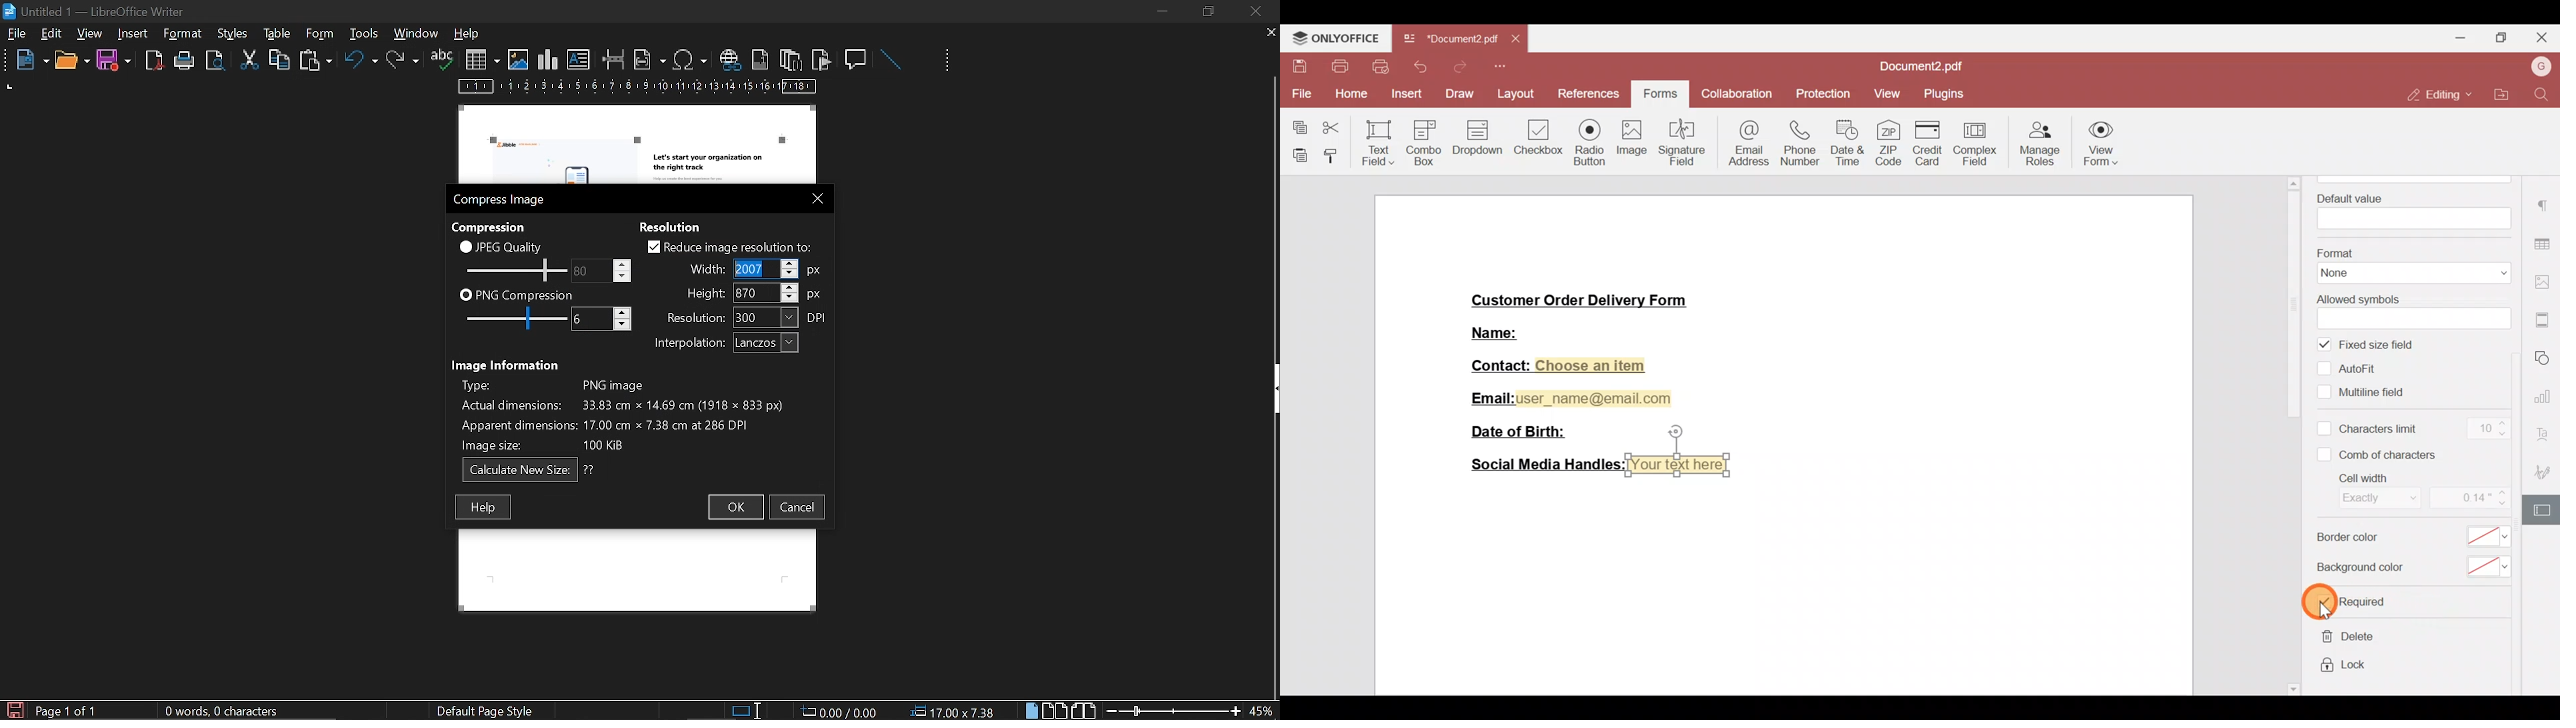  I want to click on Fixed size field, so click(2378, 345).